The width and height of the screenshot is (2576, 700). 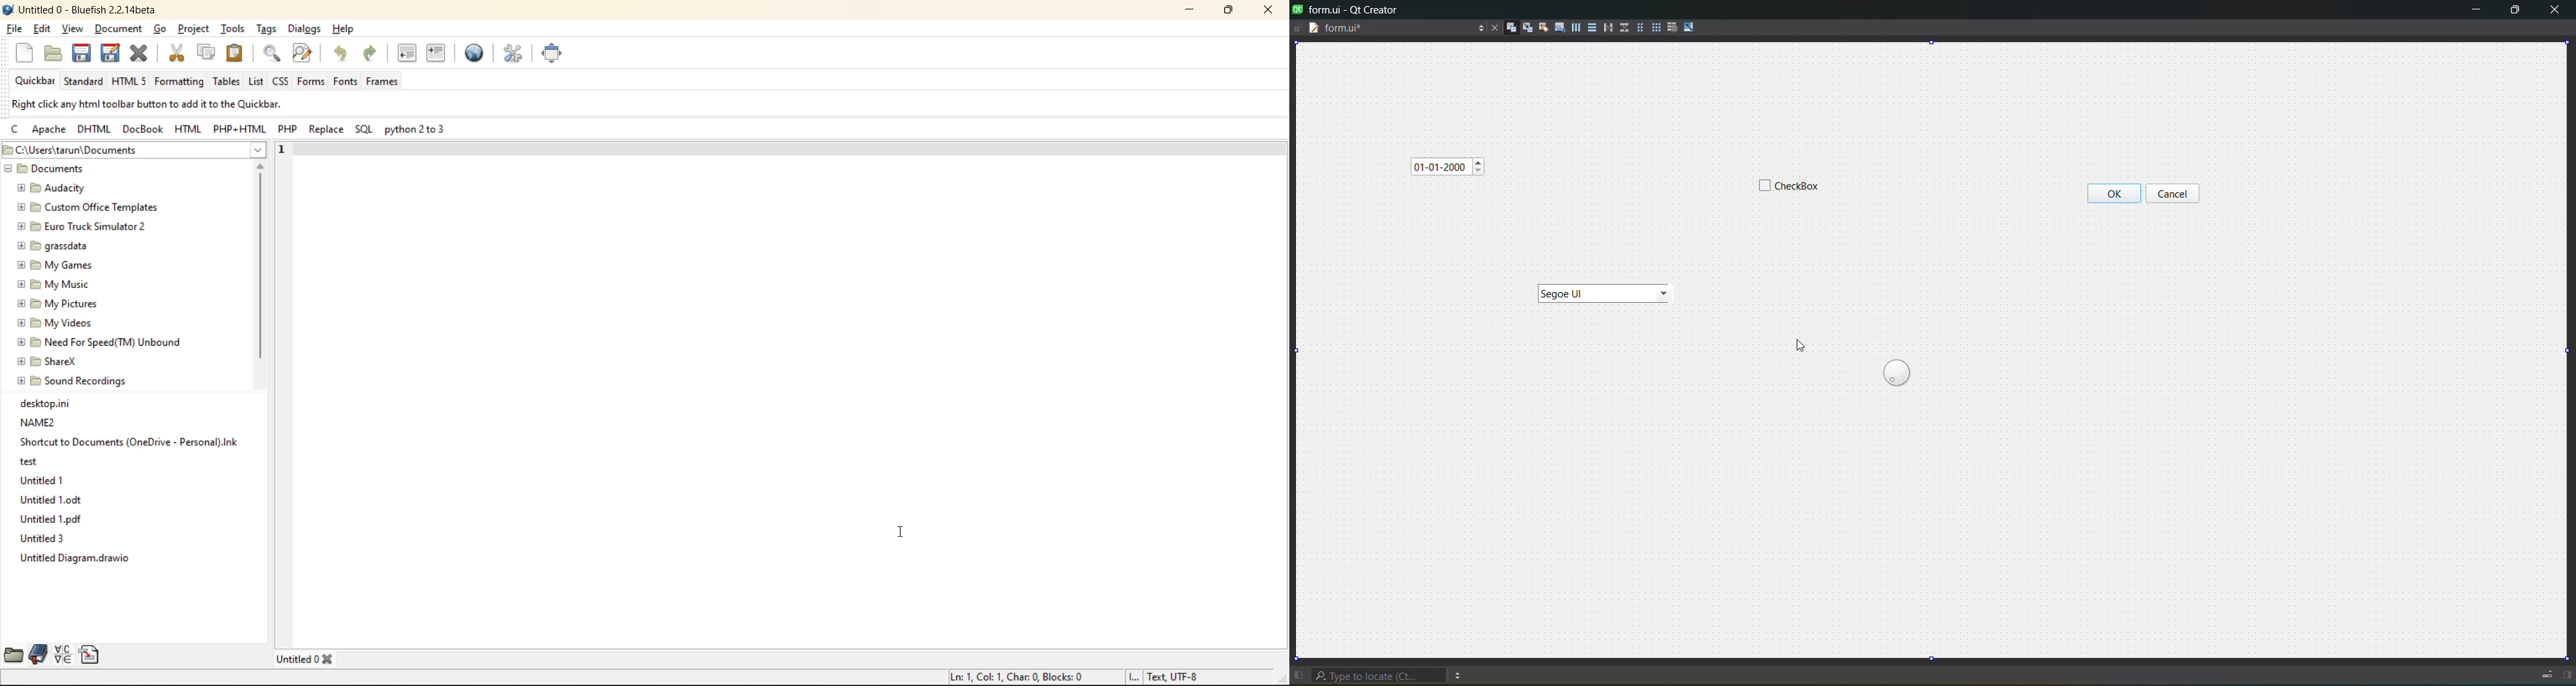 What do you see at coordinates (25, 54) in the screenshot?
I see `new` at bounding box center [25, 54].